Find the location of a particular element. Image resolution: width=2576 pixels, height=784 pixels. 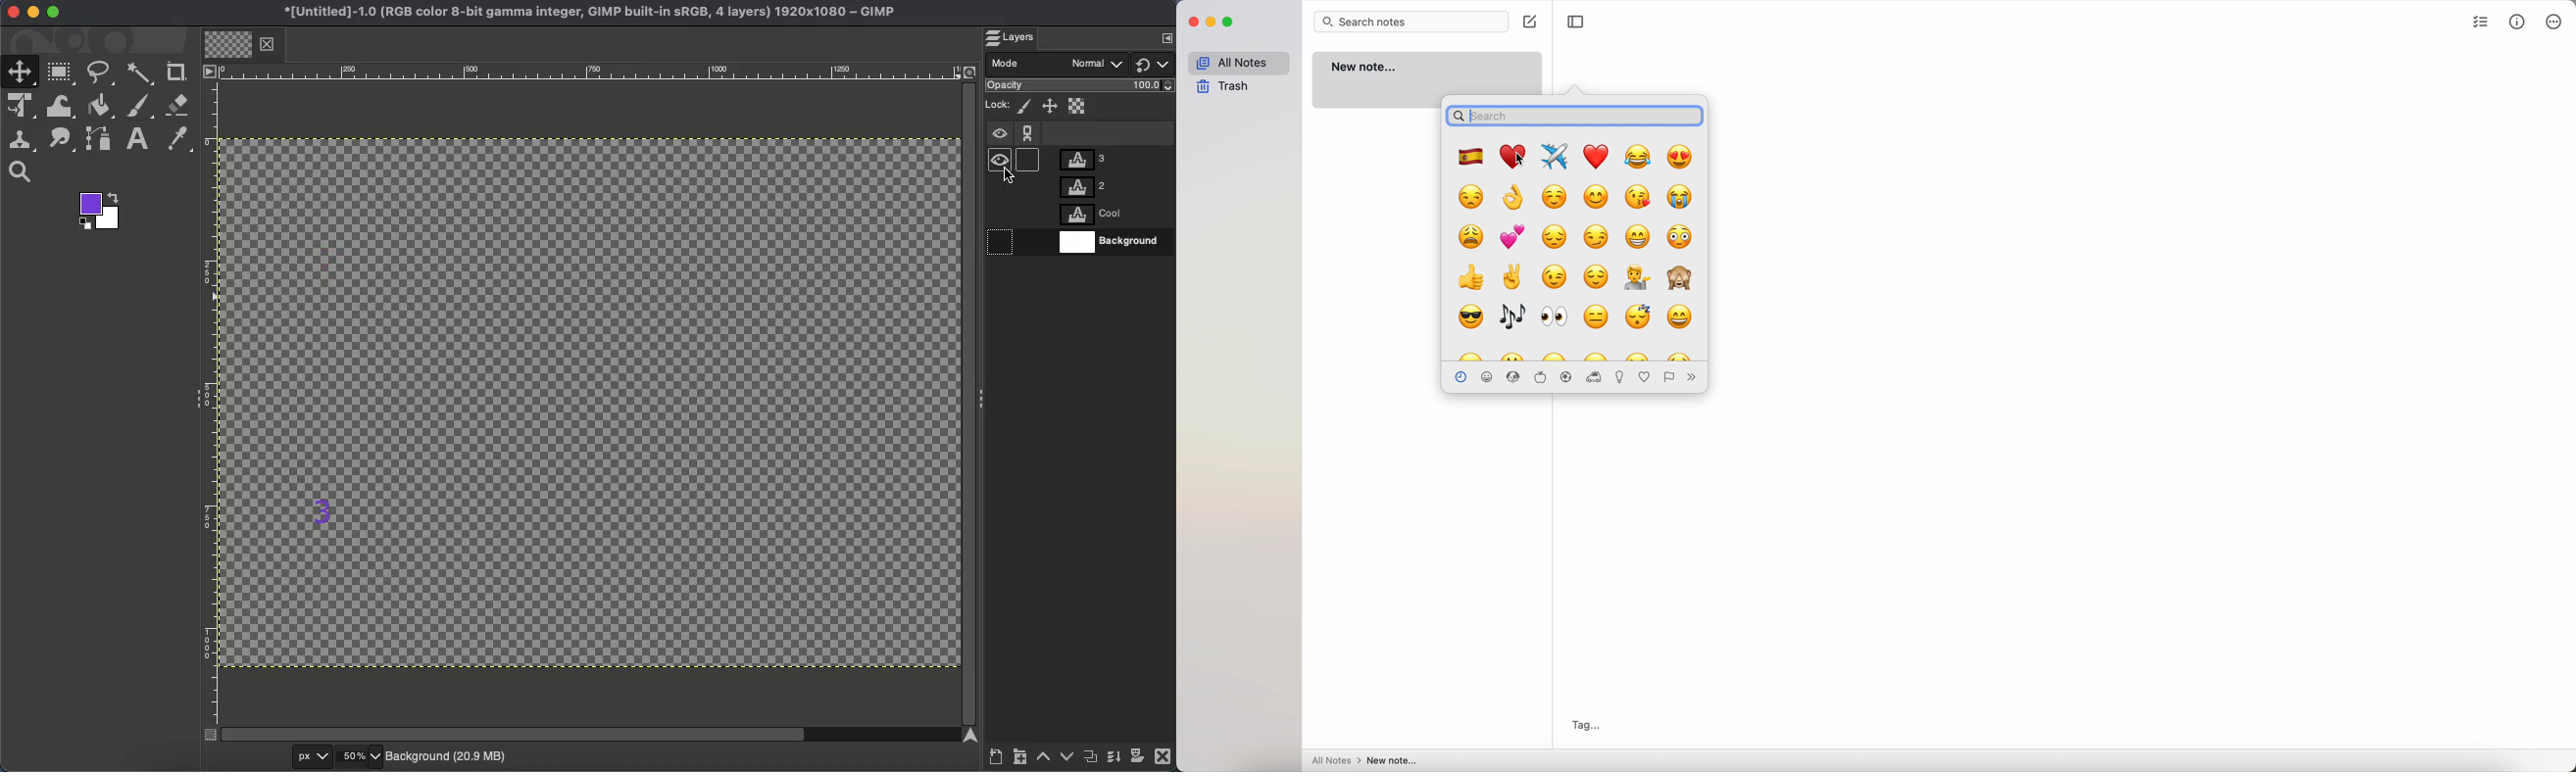

Spain flag is located at coordinates (1472, 157).